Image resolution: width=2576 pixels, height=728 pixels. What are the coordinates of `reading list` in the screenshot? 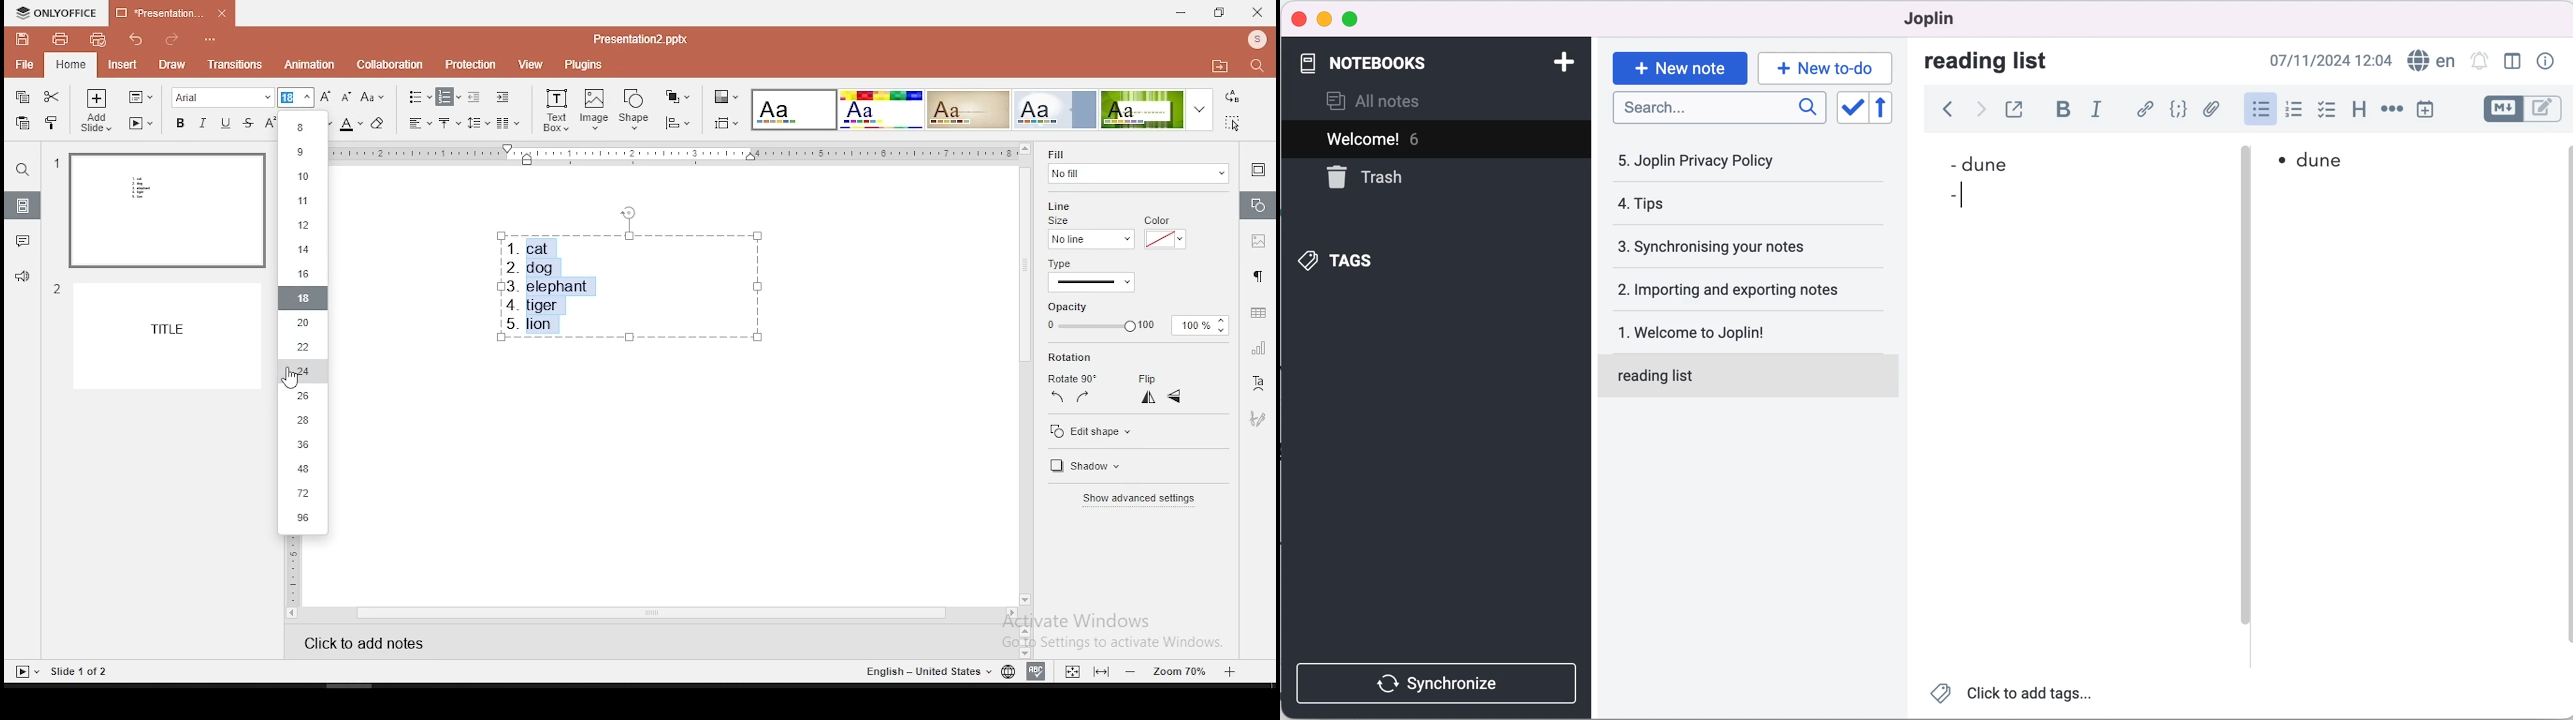 It's located at (2001, 62).